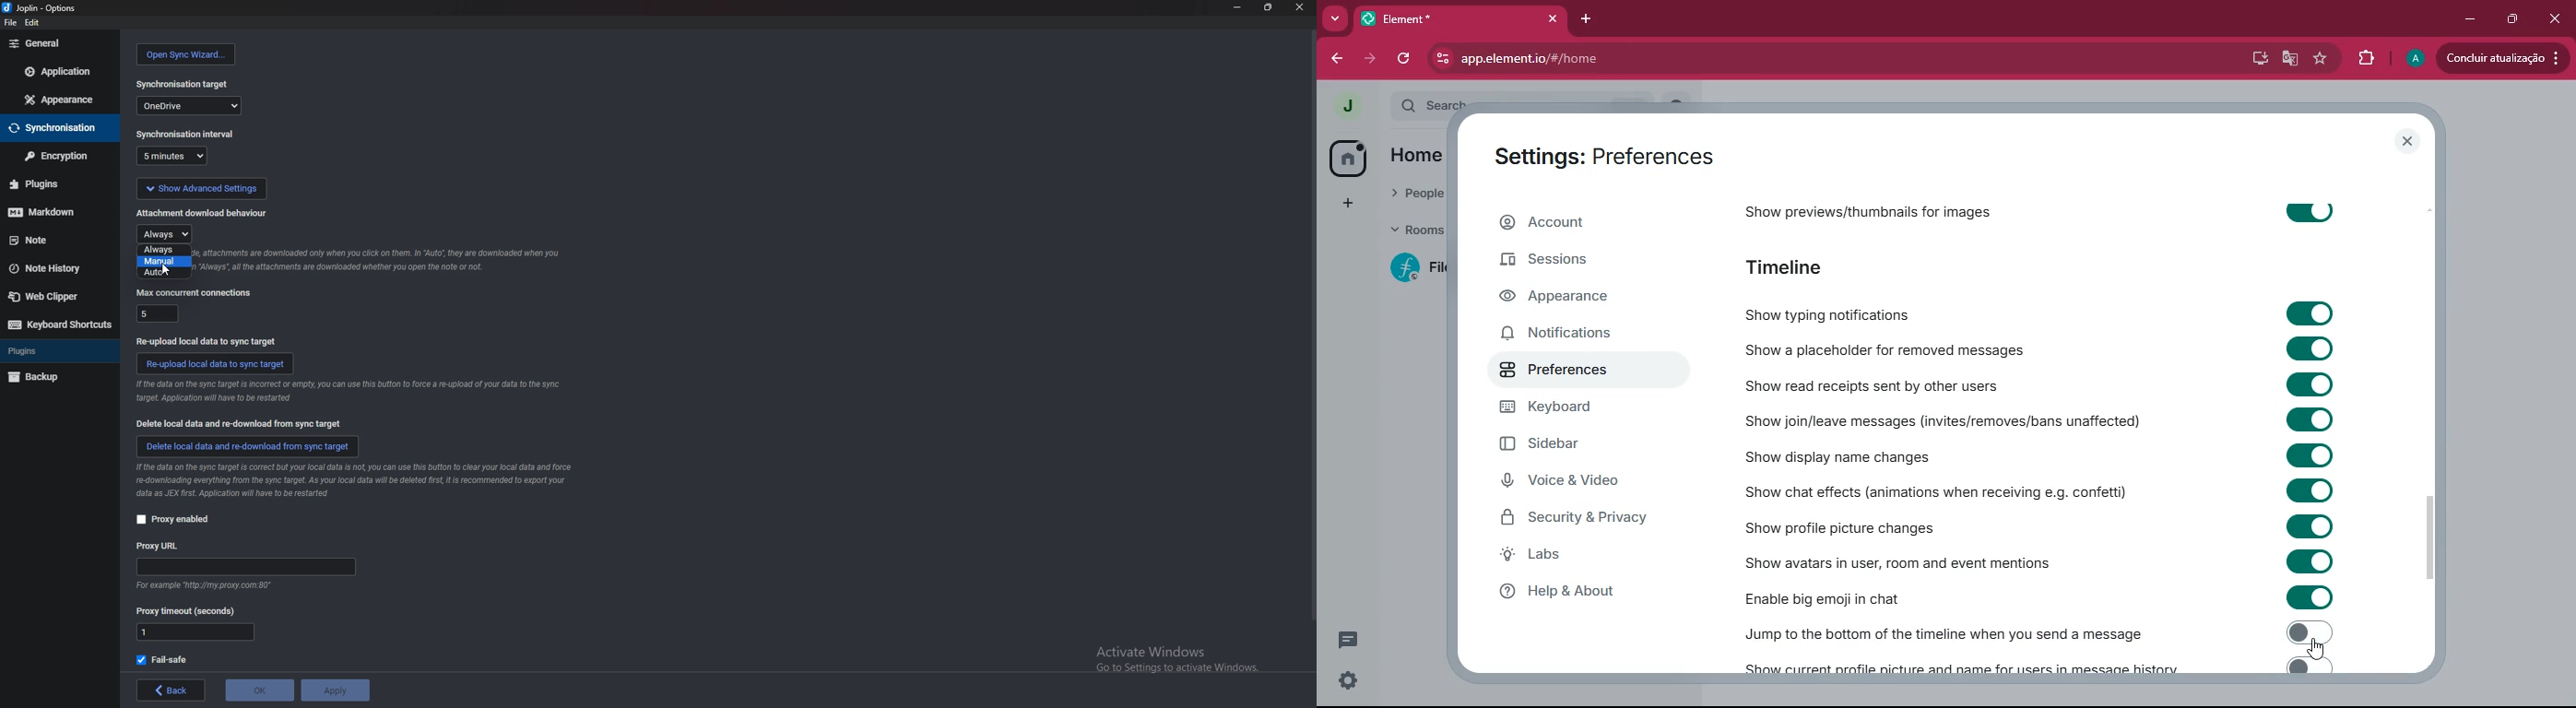  I want to click on re upload local data to sync target, so click(211, 341).